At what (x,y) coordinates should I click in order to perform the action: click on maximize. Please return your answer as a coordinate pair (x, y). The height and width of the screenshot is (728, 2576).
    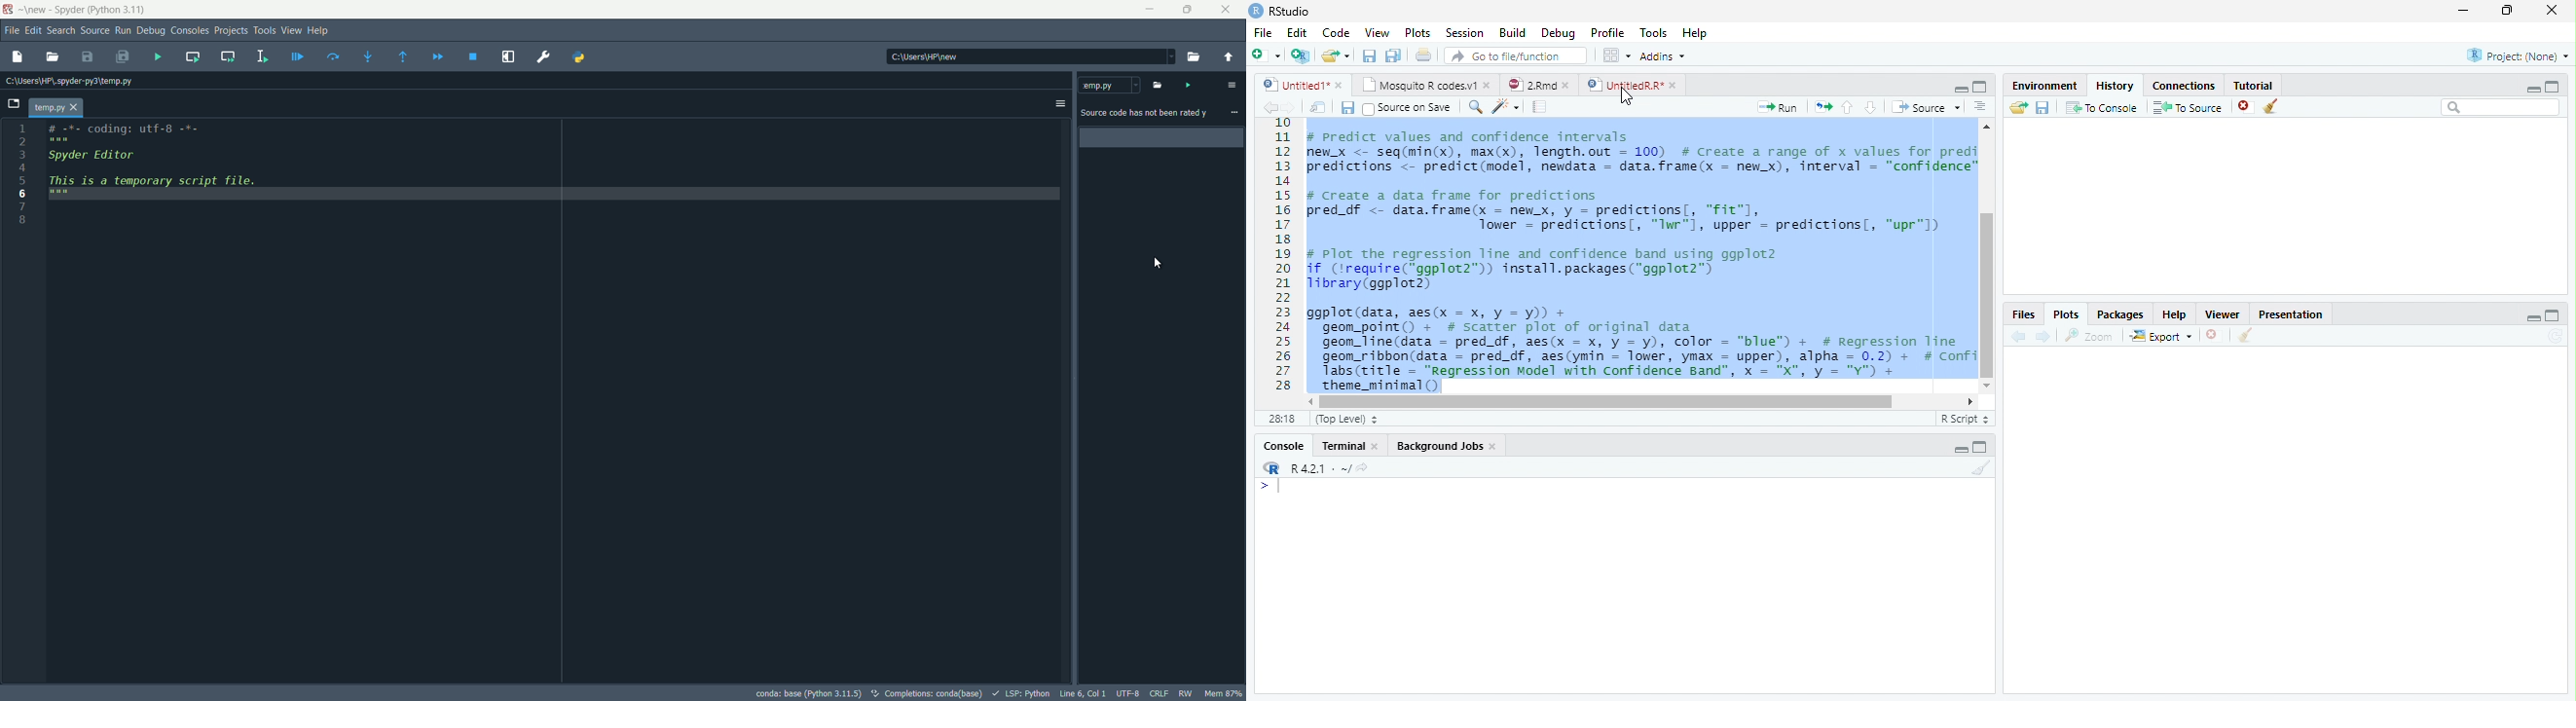
    Looking at the image, I should click on (1189, 10).